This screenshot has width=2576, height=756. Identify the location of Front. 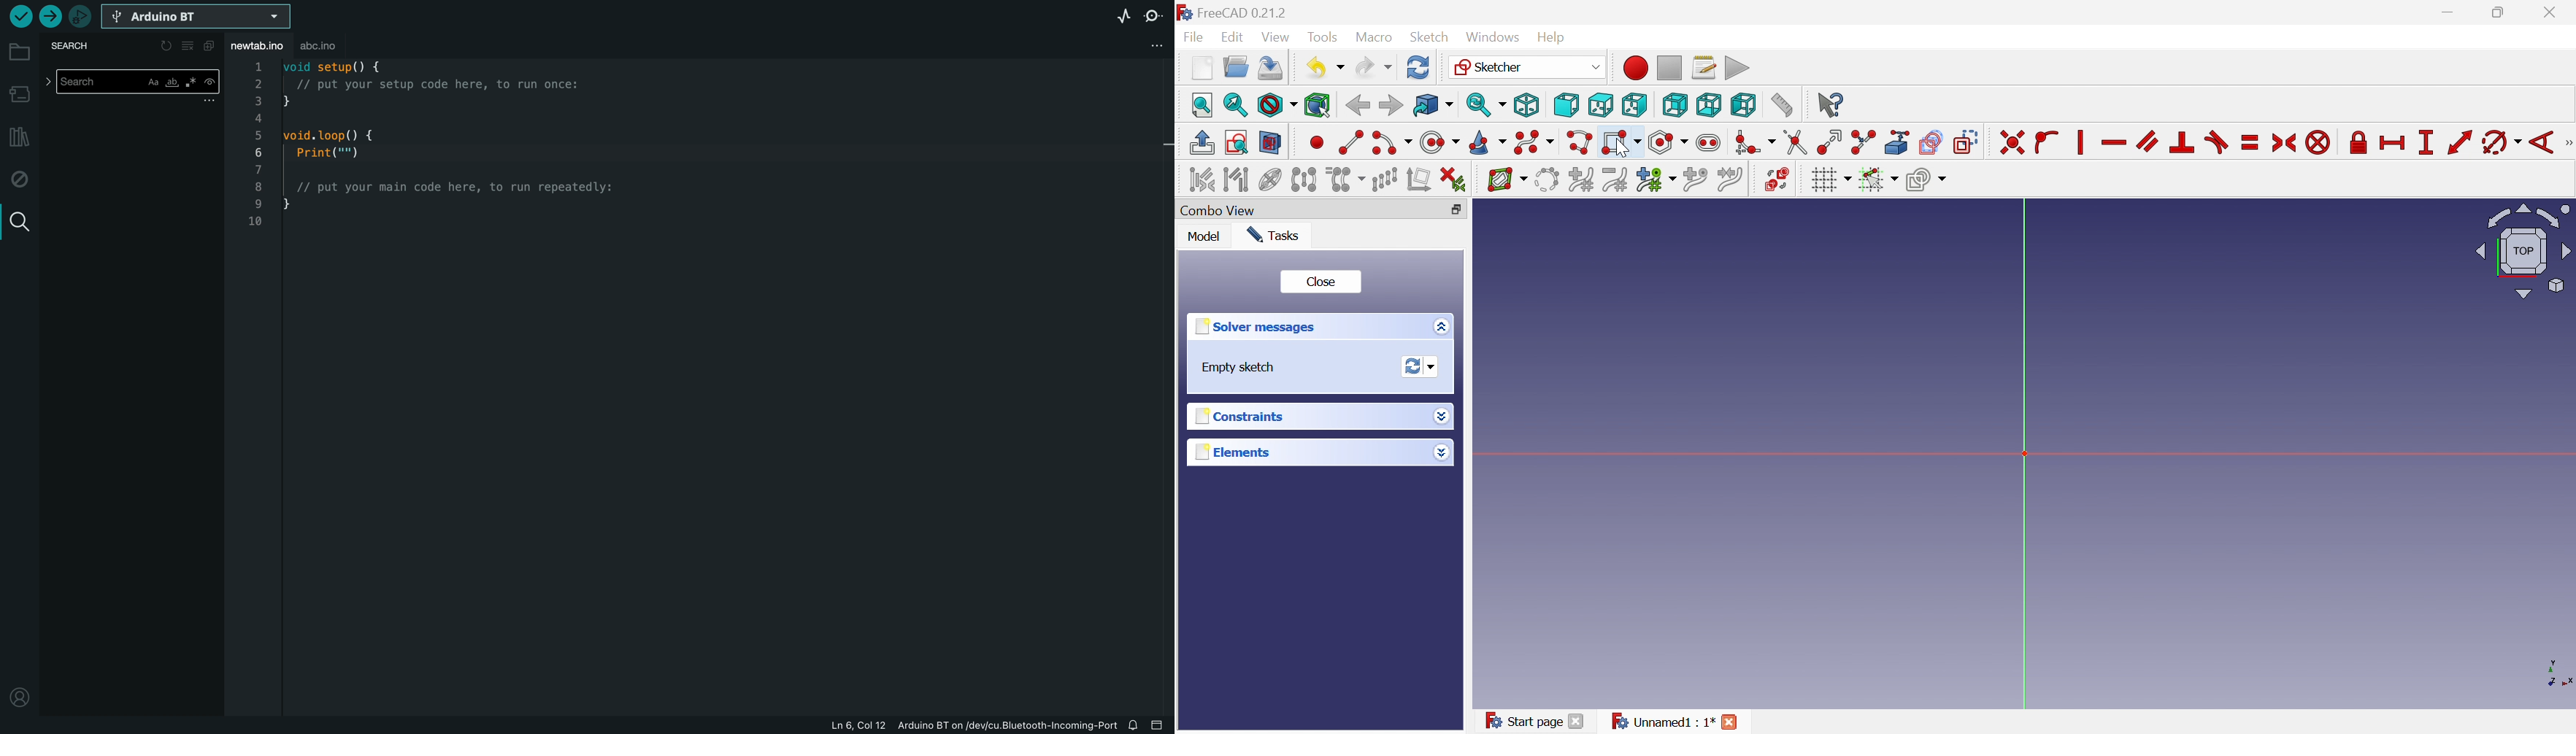
(1566, 104).